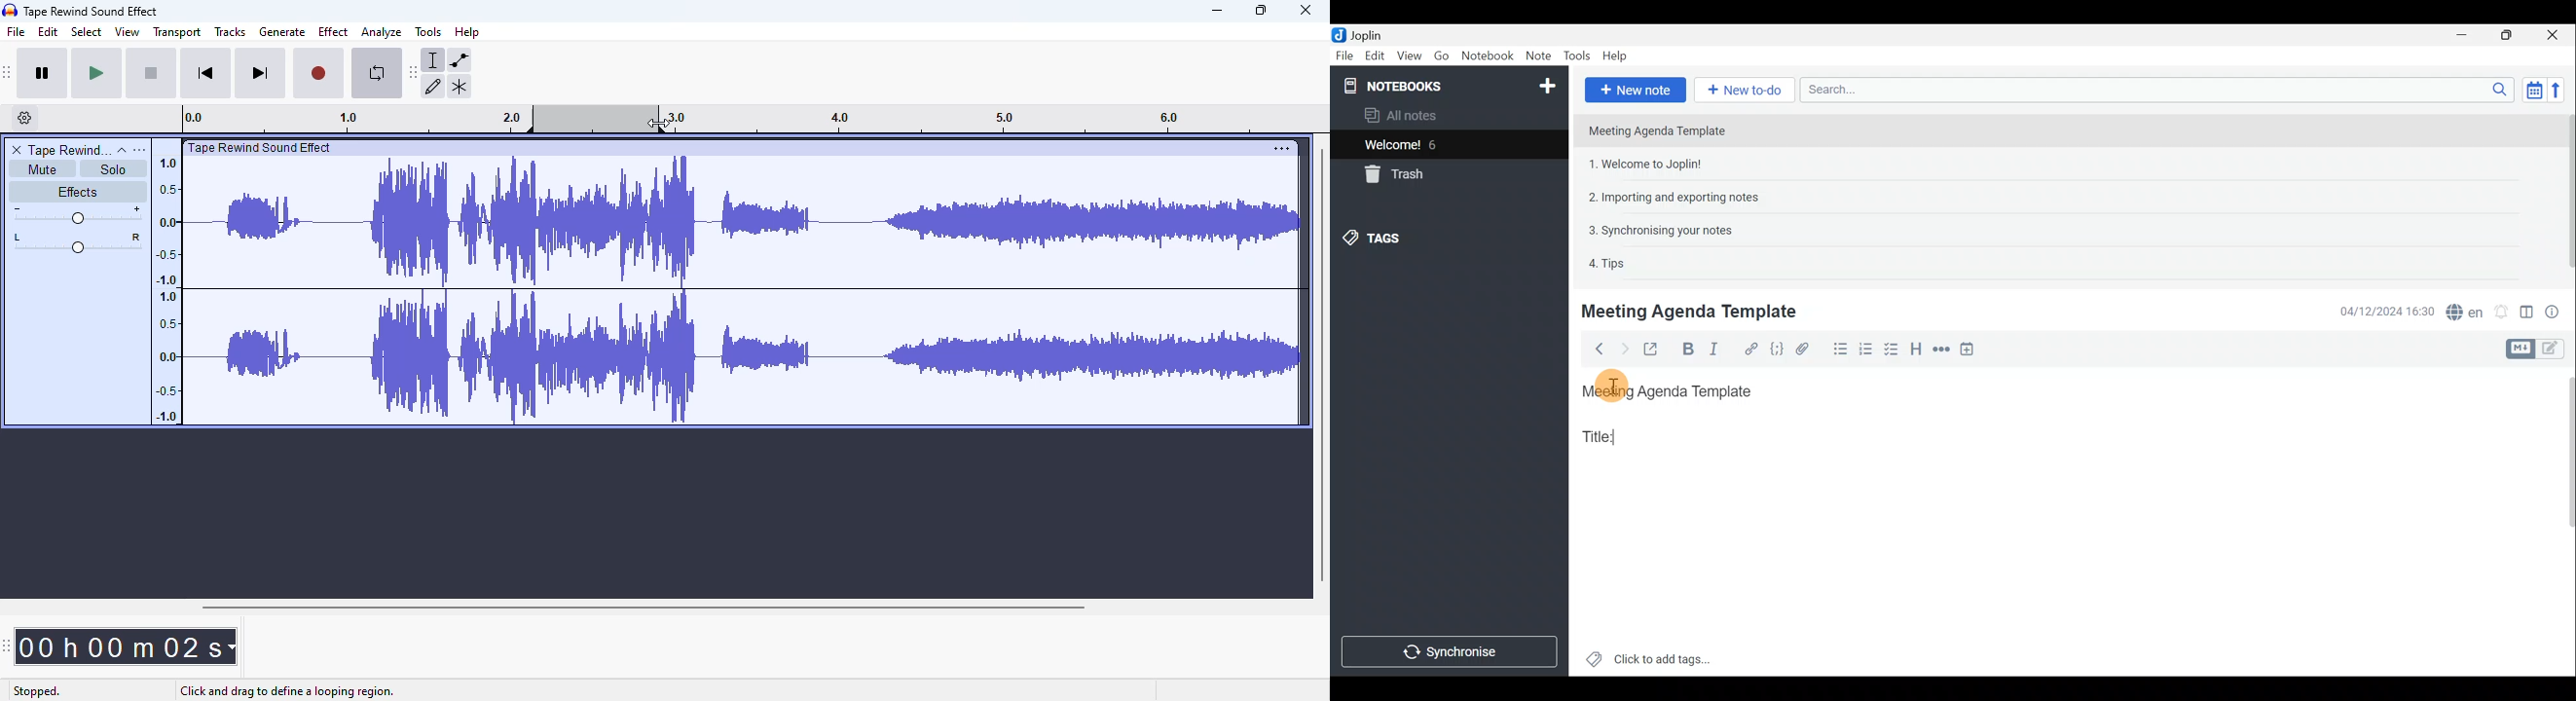  What do you see at coordinates (1306, 10) in the screenshot?
I see `close` at bounding box center [1306, 10].